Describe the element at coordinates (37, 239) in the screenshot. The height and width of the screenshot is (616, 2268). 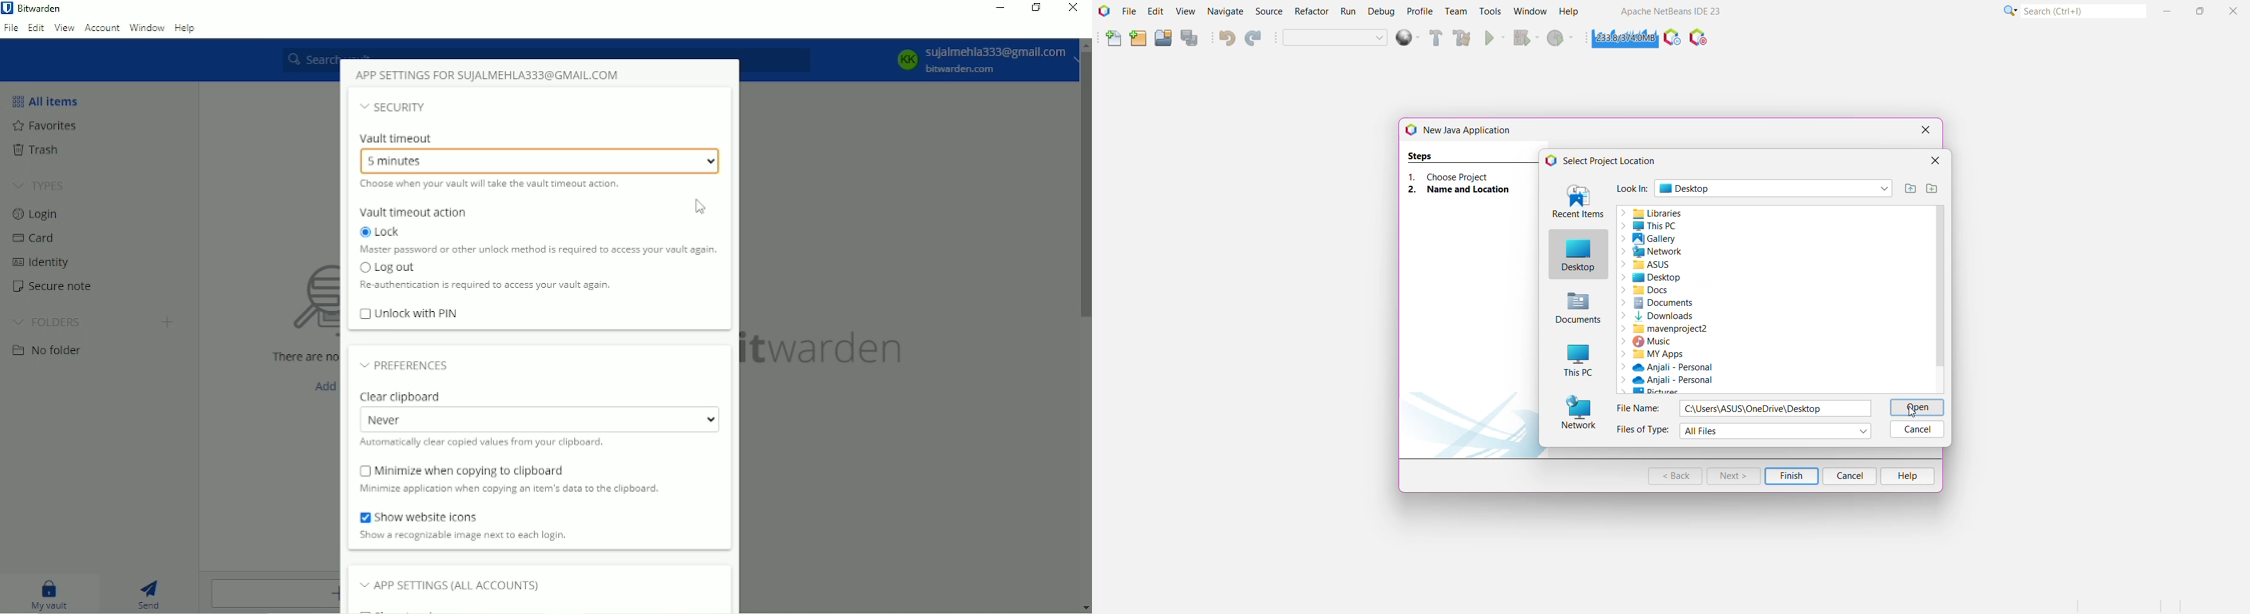
I see `Card` at that location.